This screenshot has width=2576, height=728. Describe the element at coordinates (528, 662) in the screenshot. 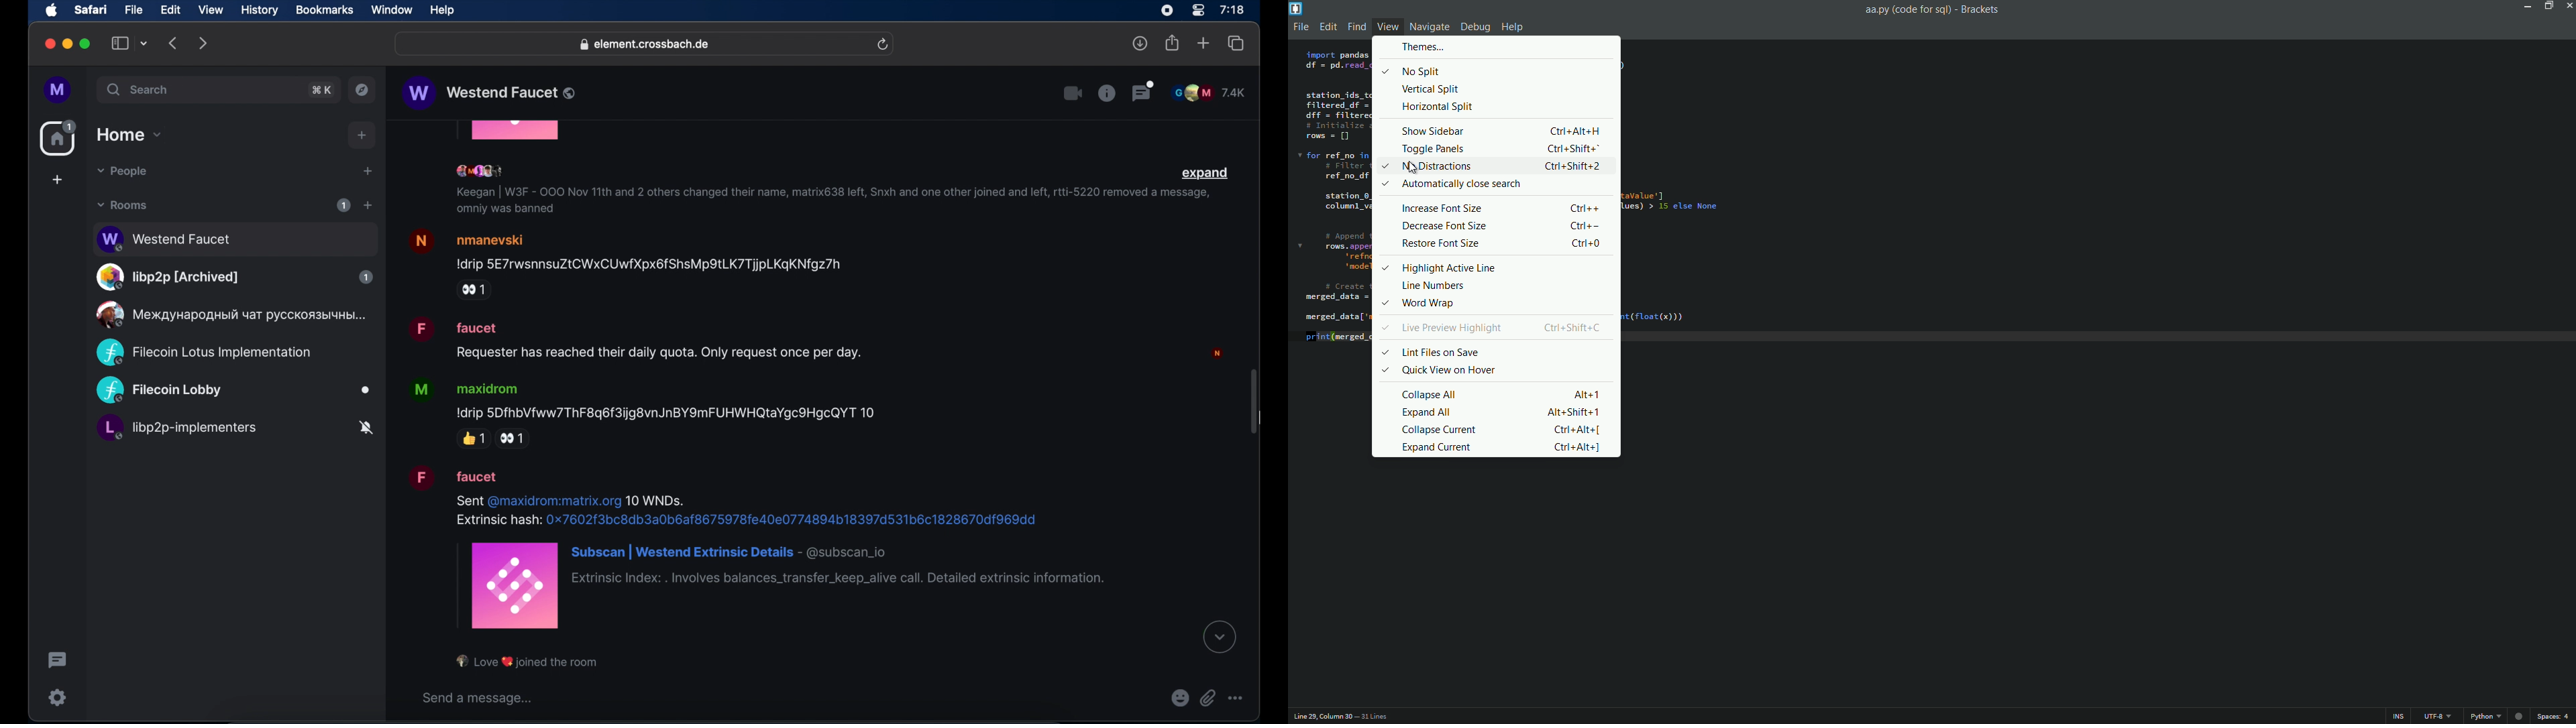

I see `notification` at that location.